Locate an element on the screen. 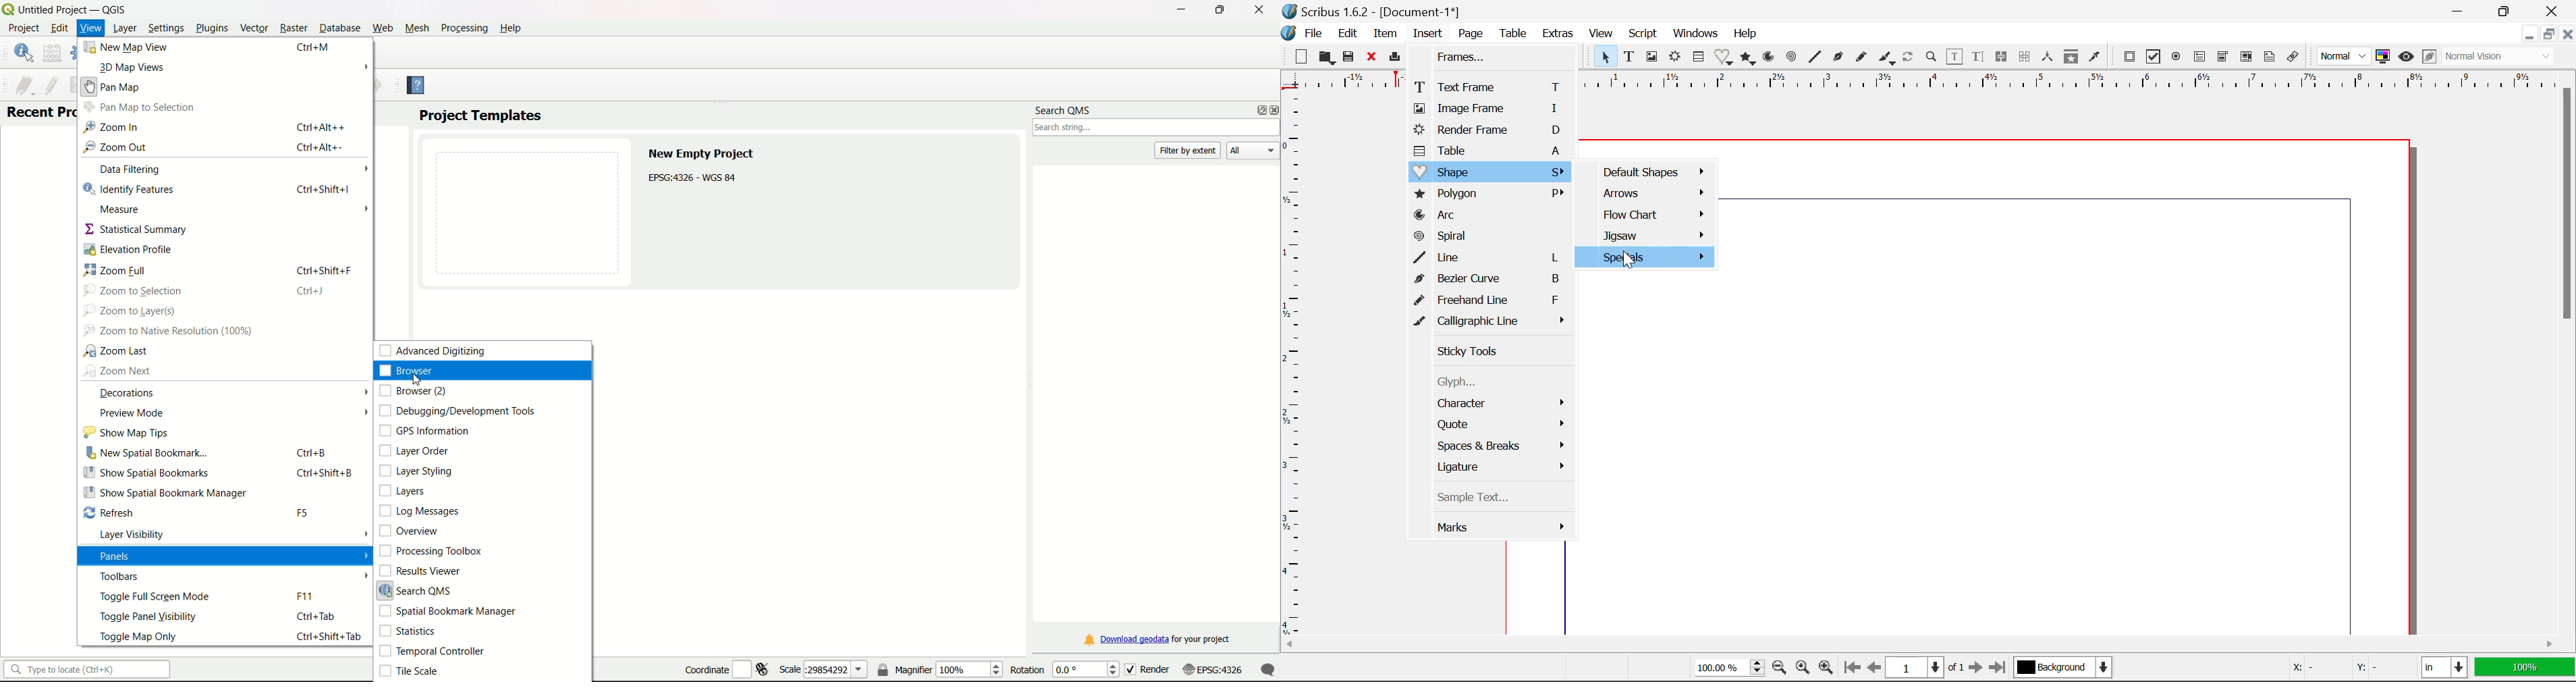 The image size is (2576, 700). Close is located at coordinates (1374, 59).